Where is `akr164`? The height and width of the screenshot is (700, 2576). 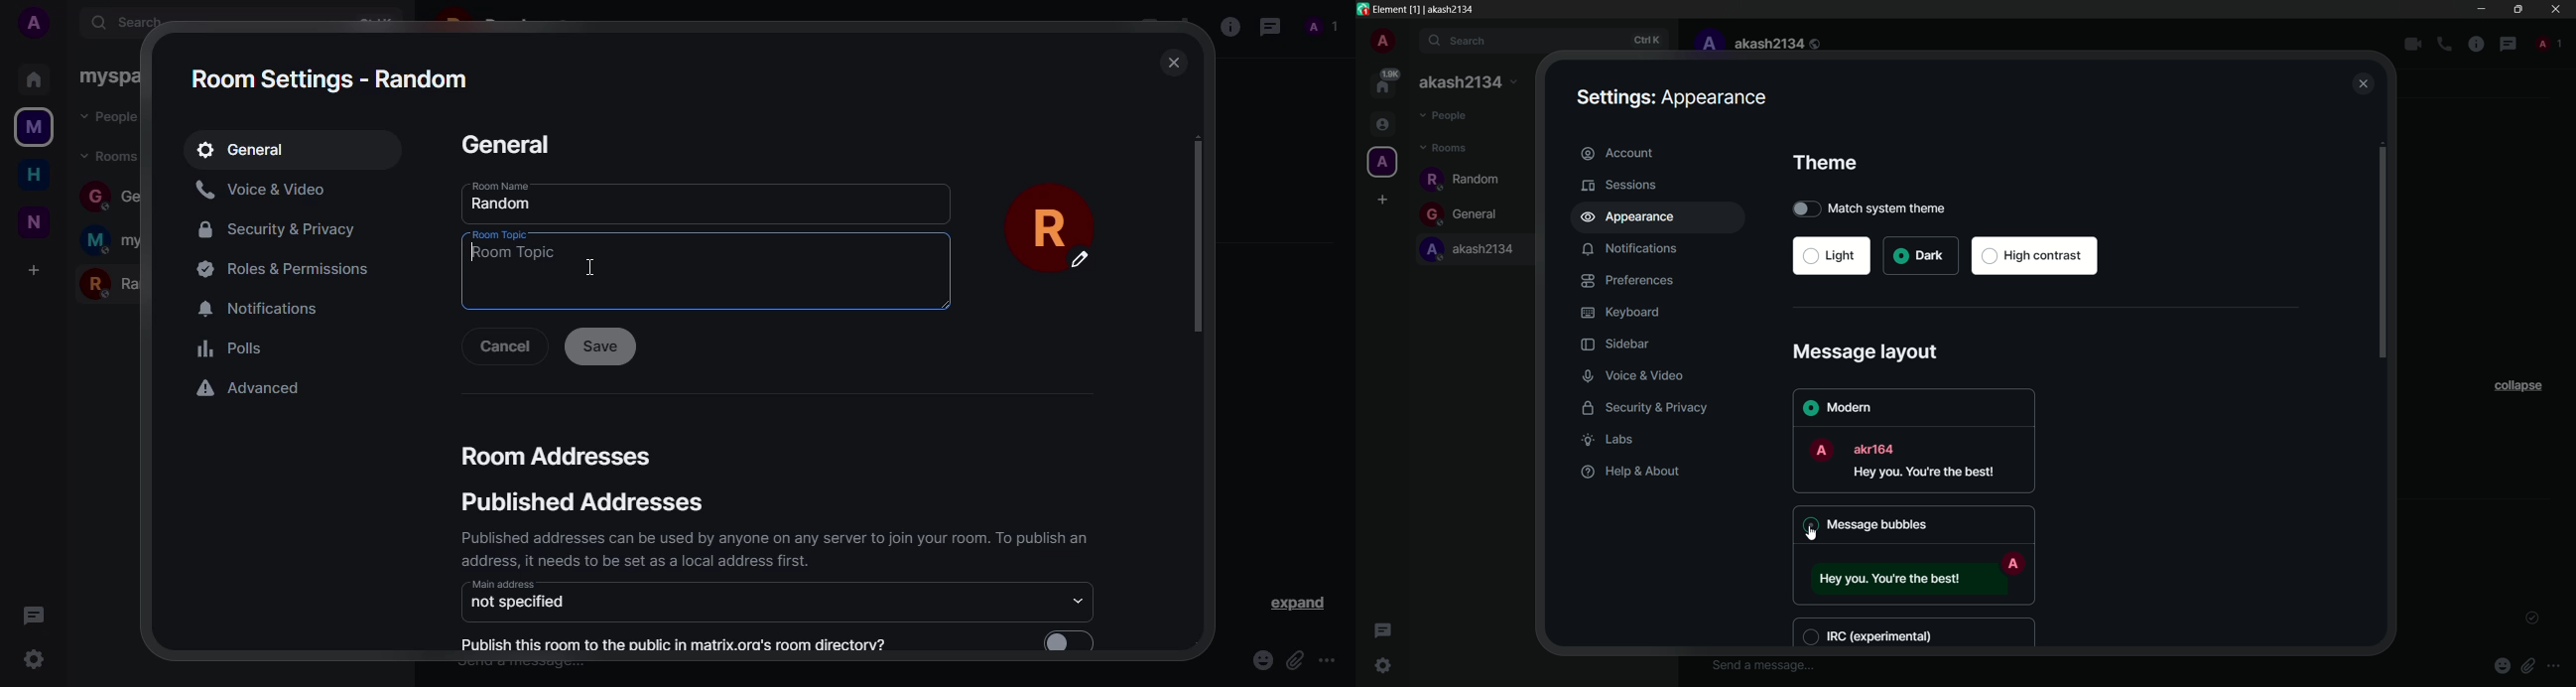 akr164 is located at coordinates (1877, 448).